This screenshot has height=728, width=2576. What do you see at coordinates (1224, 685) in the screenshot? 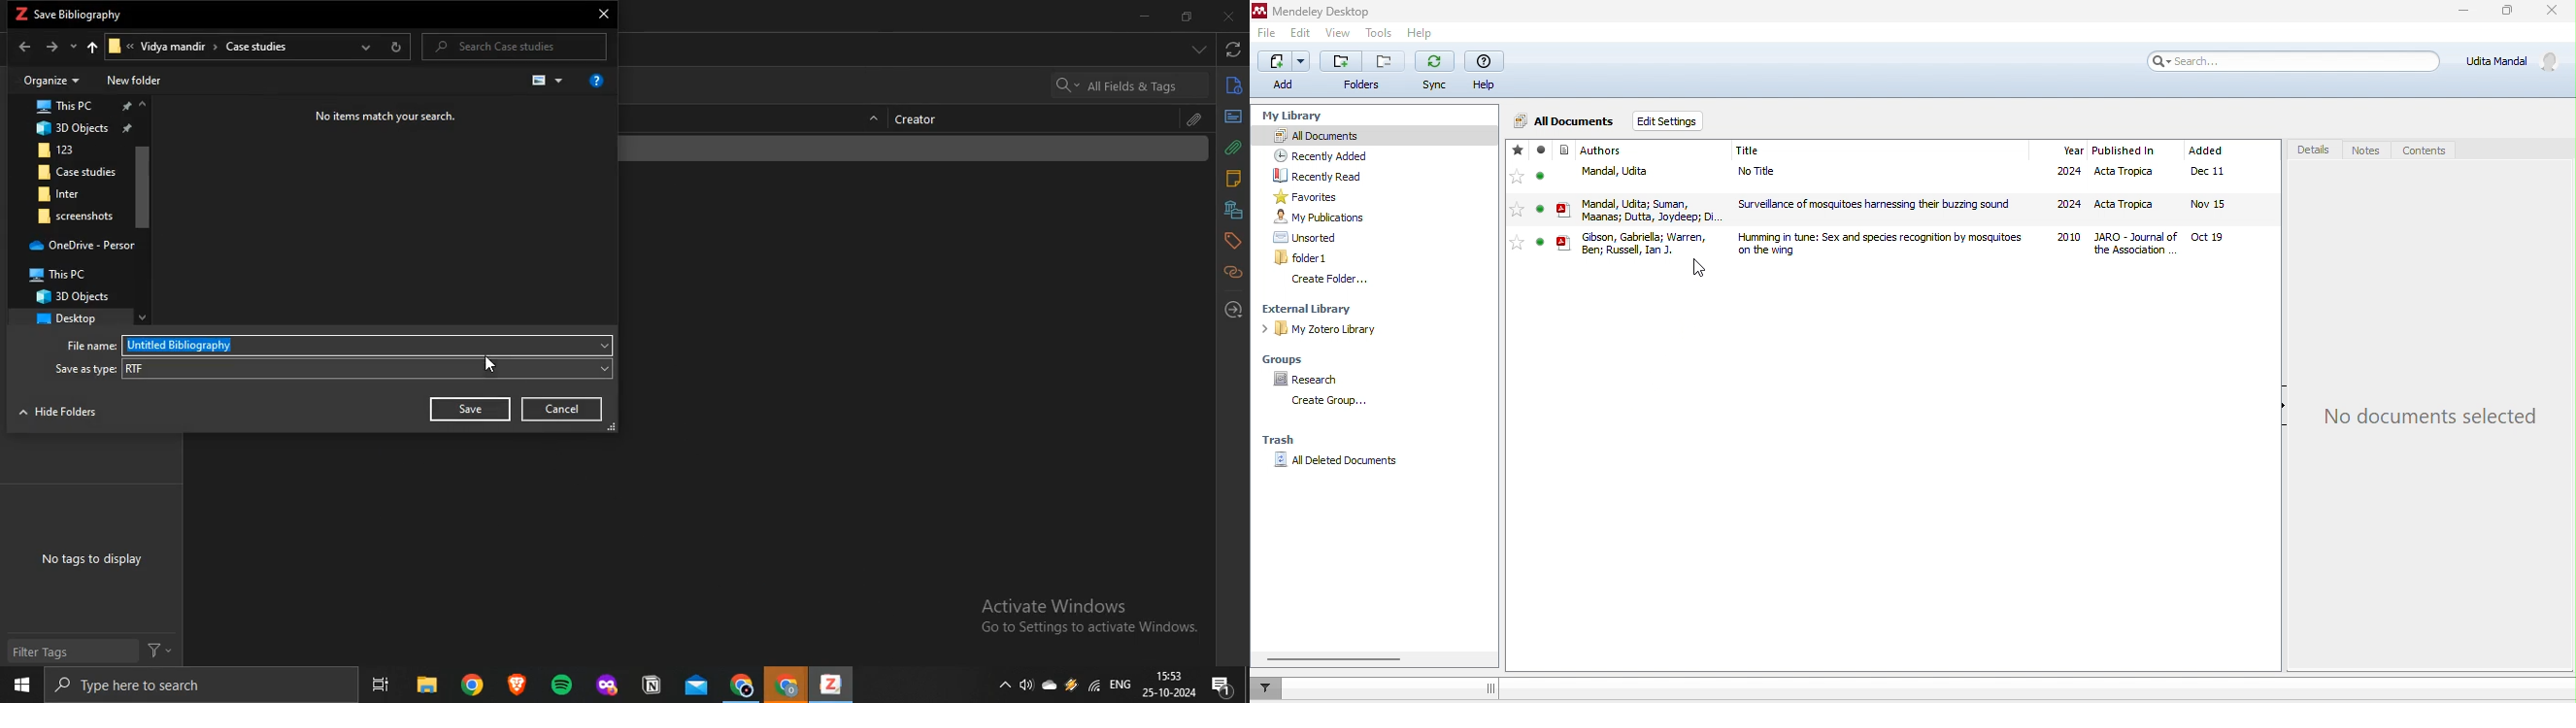
I see `notification` at bounding box center [1224, 685].